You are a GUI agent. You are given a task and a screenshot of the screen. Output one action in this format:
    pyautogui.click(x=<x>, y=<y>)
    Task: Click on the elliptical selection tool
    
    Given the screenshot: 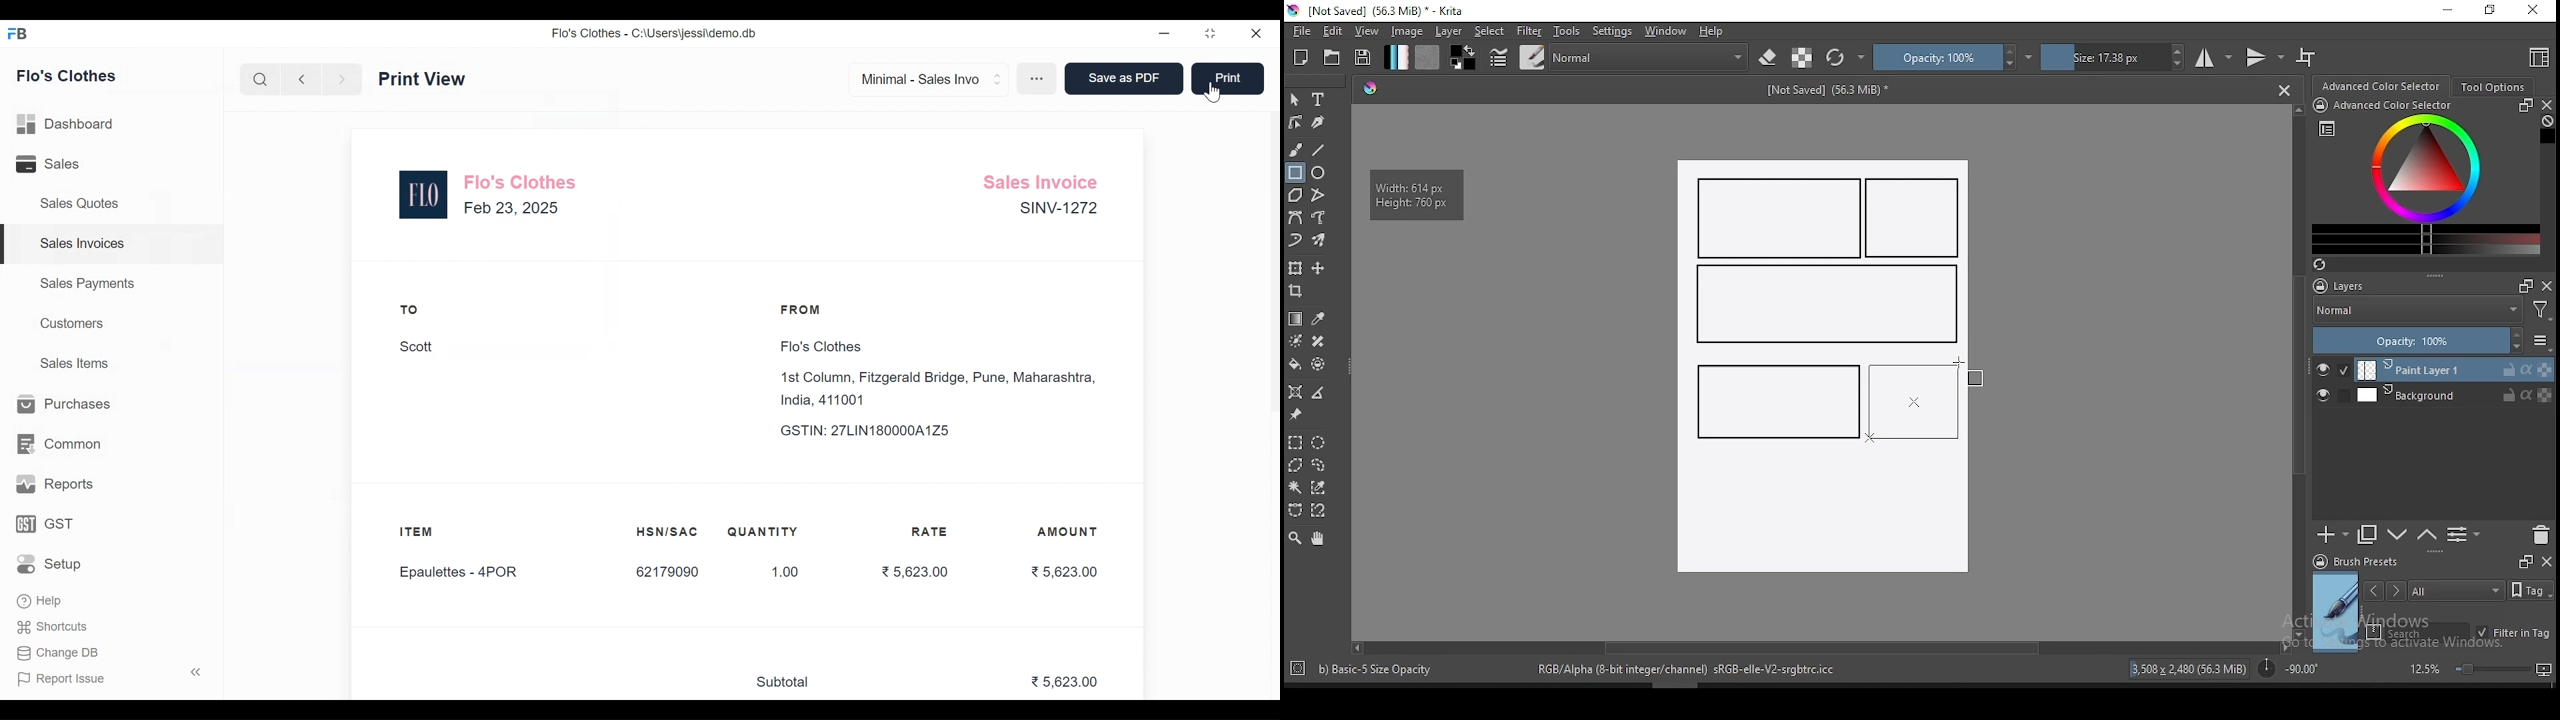 What is the action you would take?
    pyautogui.click(x=1318, y=443)
    